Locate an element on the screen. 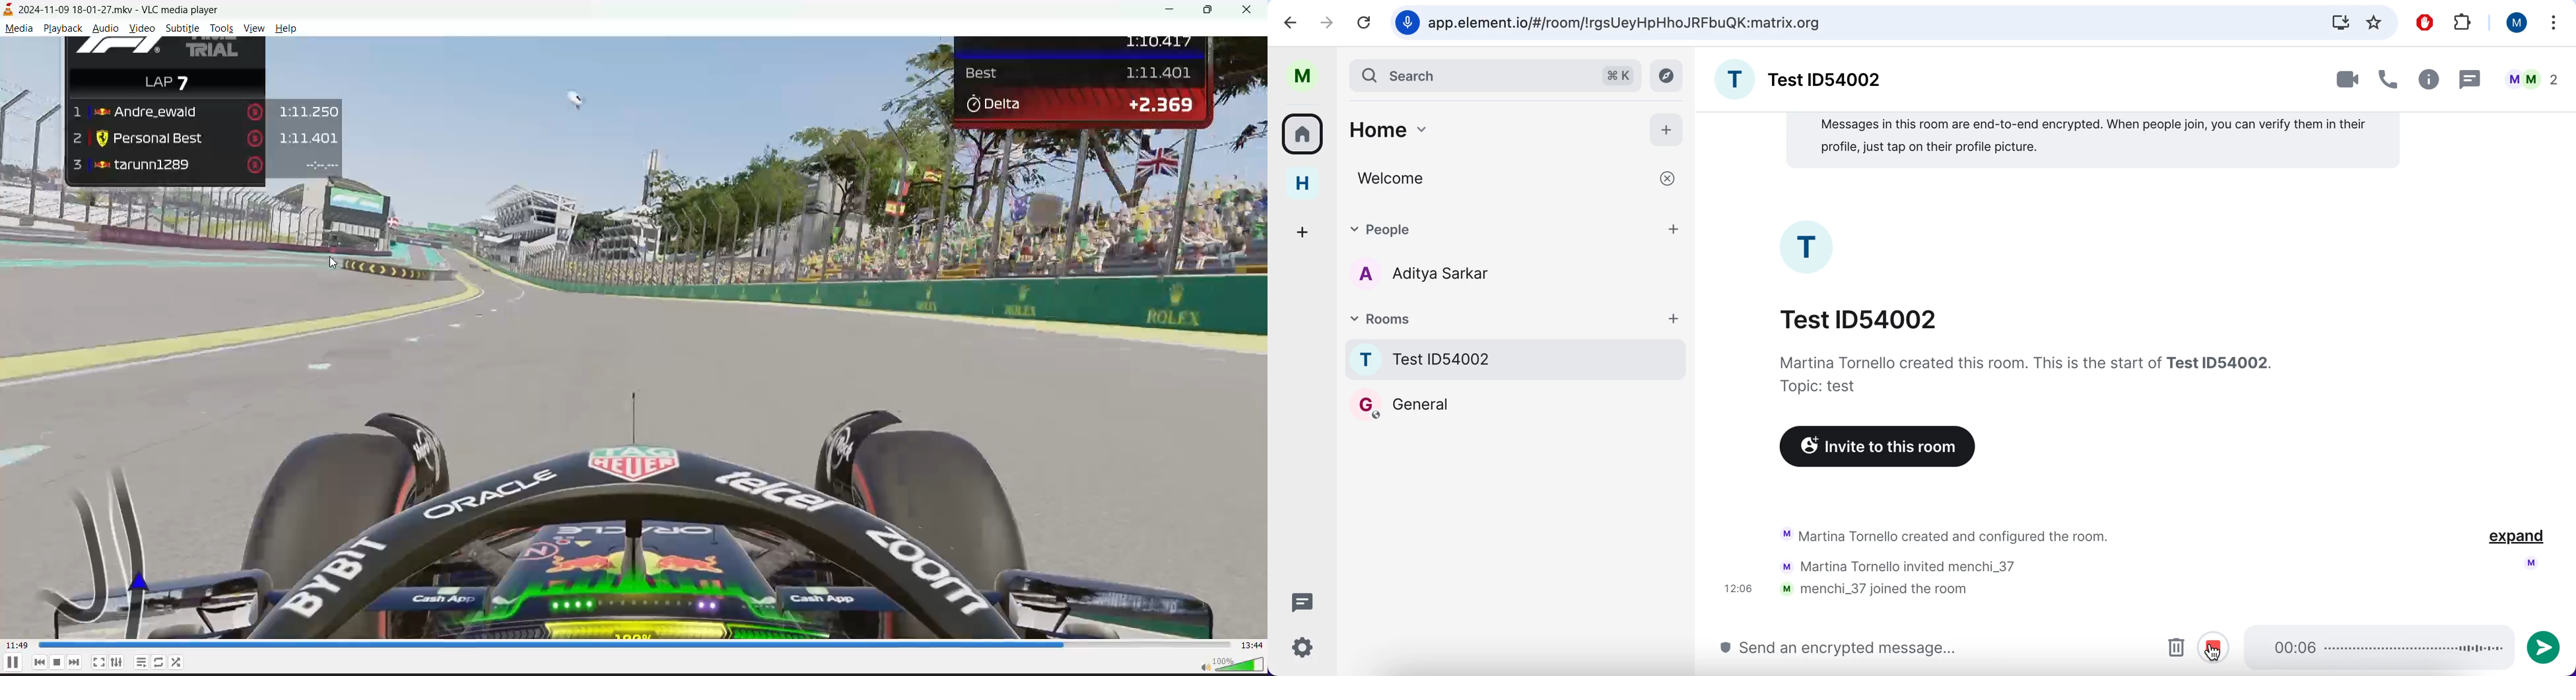 Image resolution: width=2576 pixels, height=700 pixels. delete is located at coordinates (2175, 647).